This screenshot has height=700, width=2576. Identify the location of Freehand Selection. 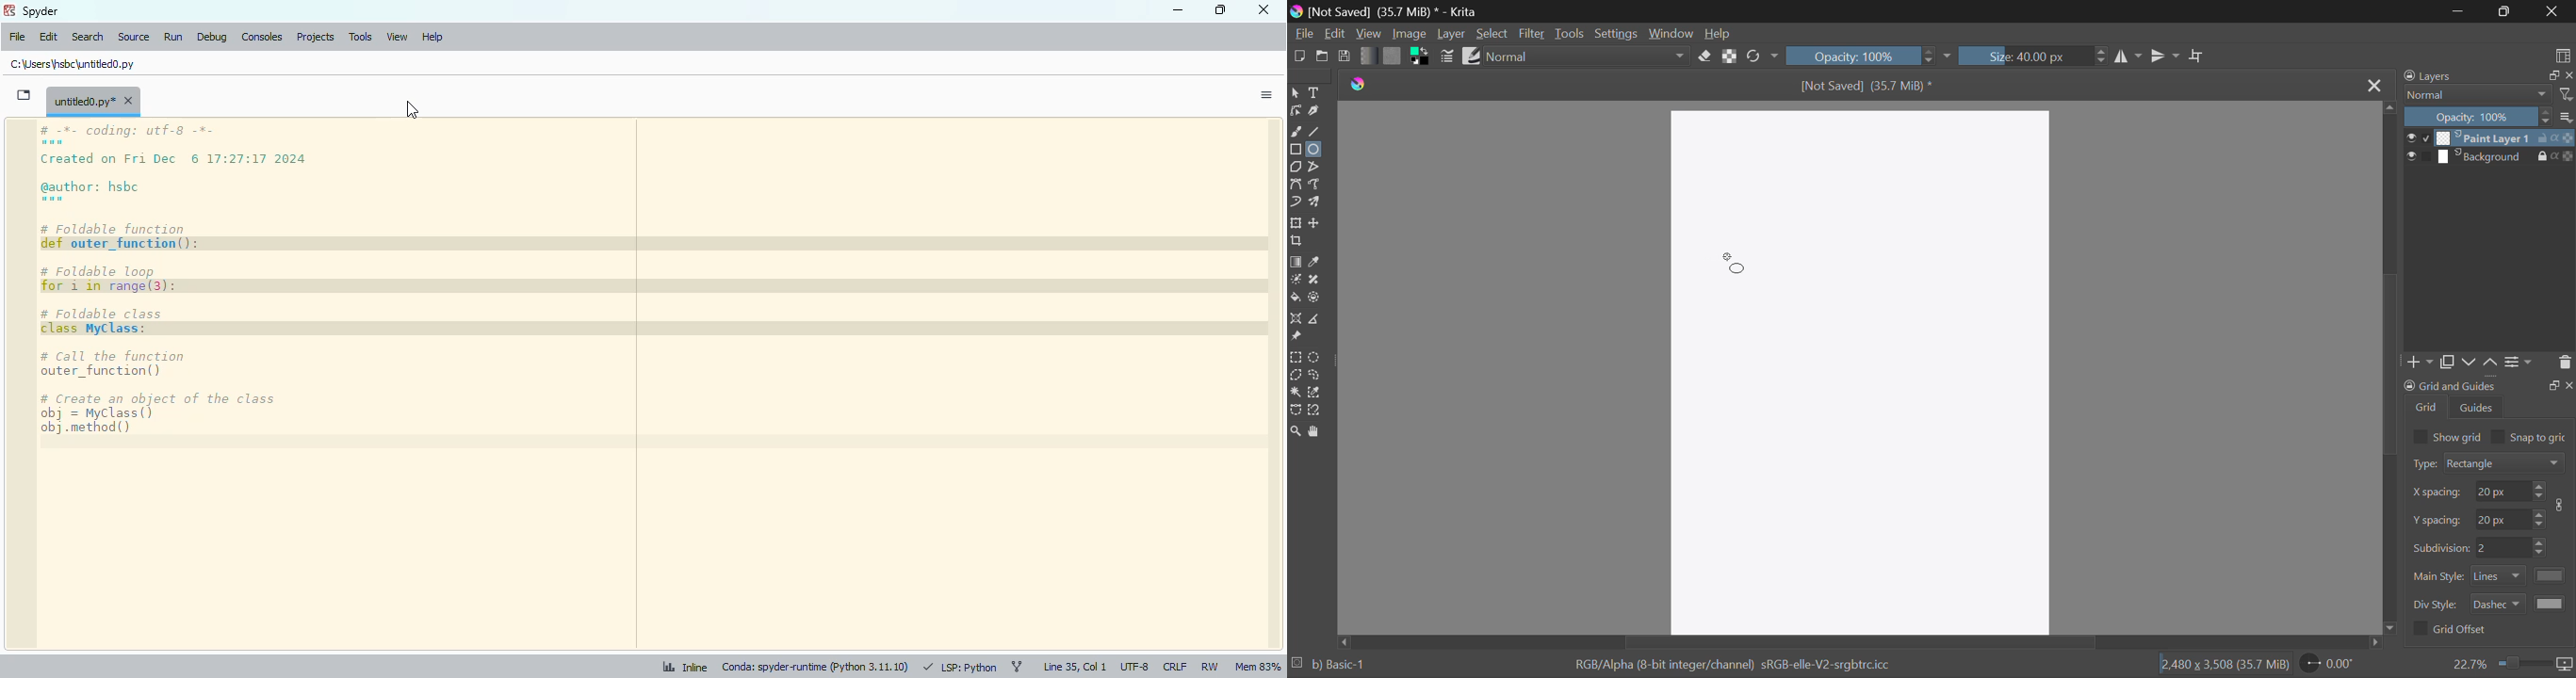
(1315, 377).